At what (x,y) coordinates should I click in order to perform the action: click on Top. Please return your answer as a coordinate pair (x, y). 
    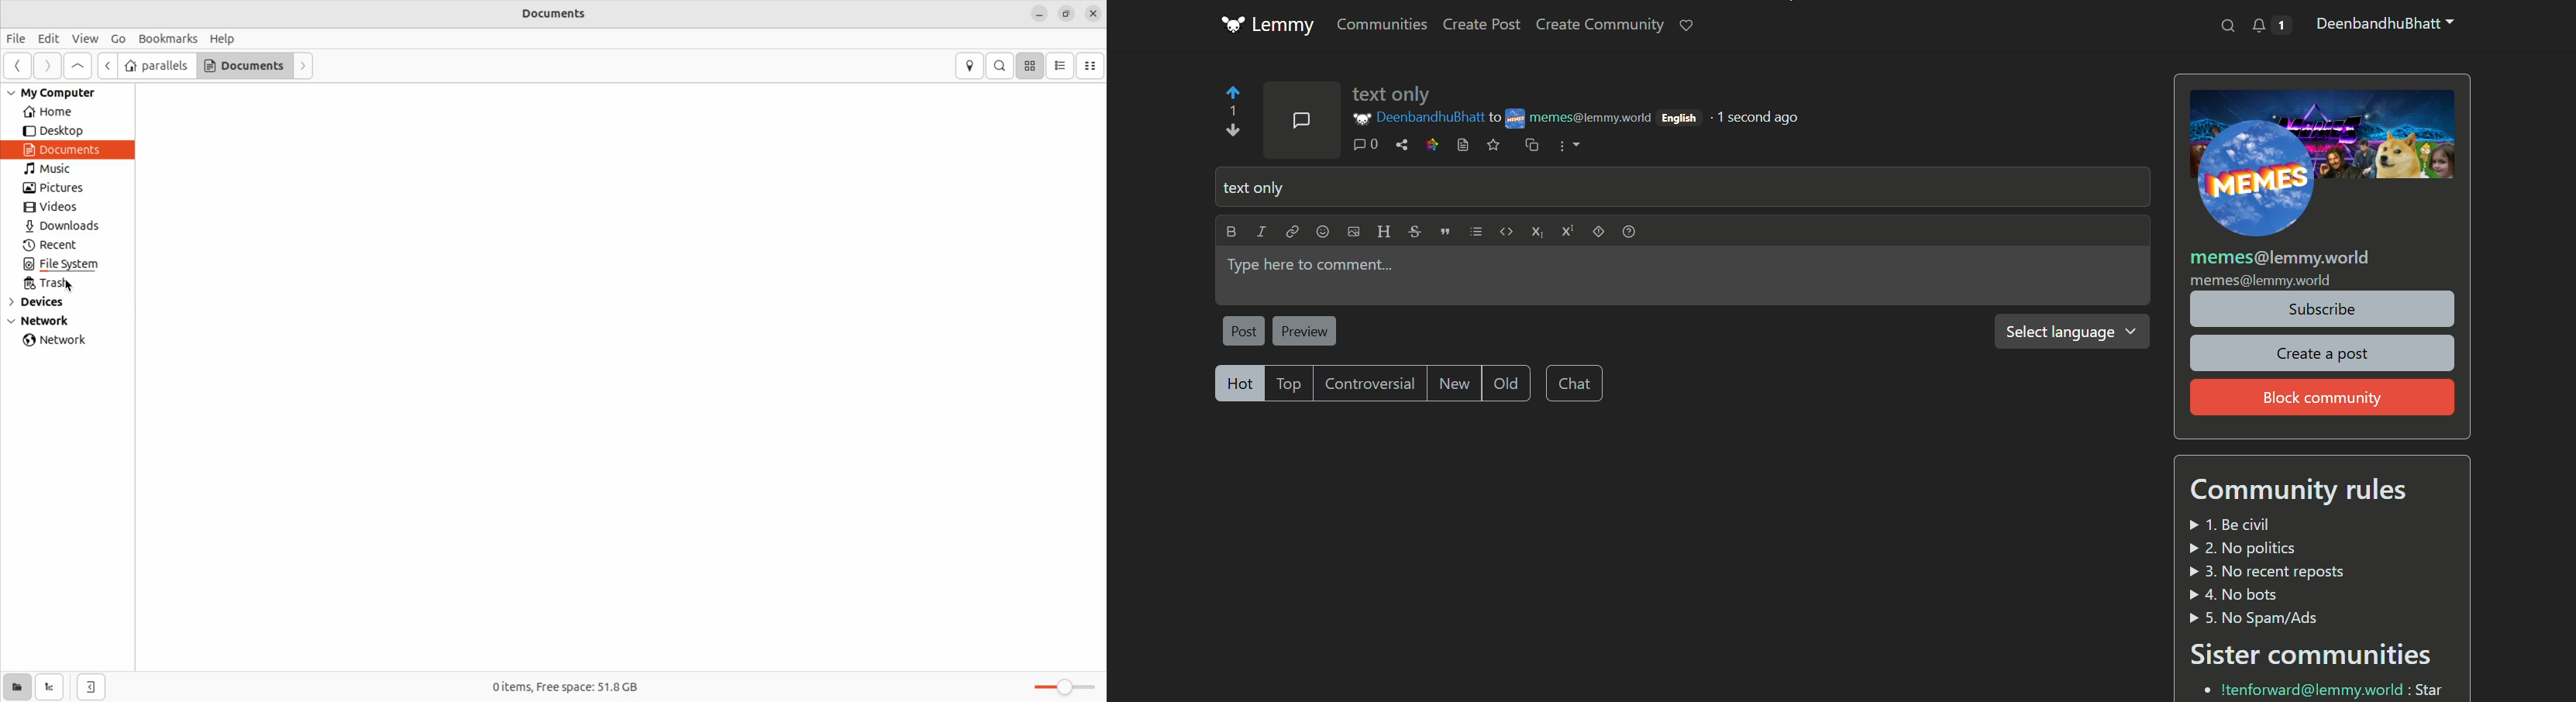
    Looking at the image, I should click on (1291, 384).